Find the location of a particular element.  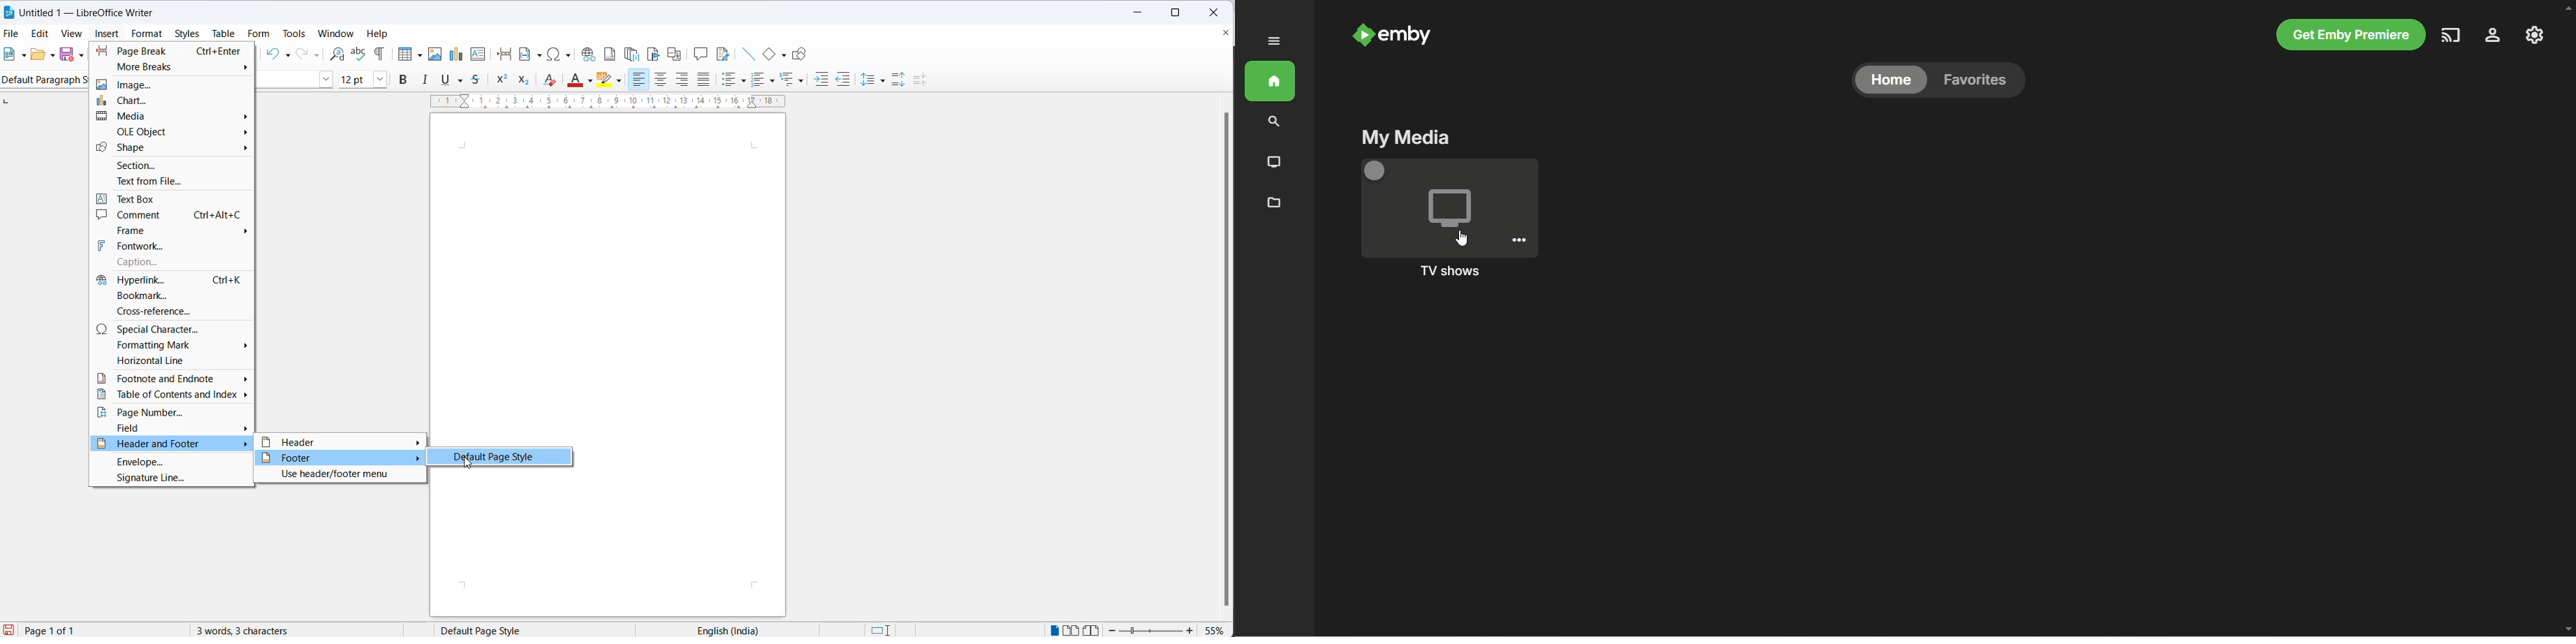

double page view is located at coordinates (1072, 629).